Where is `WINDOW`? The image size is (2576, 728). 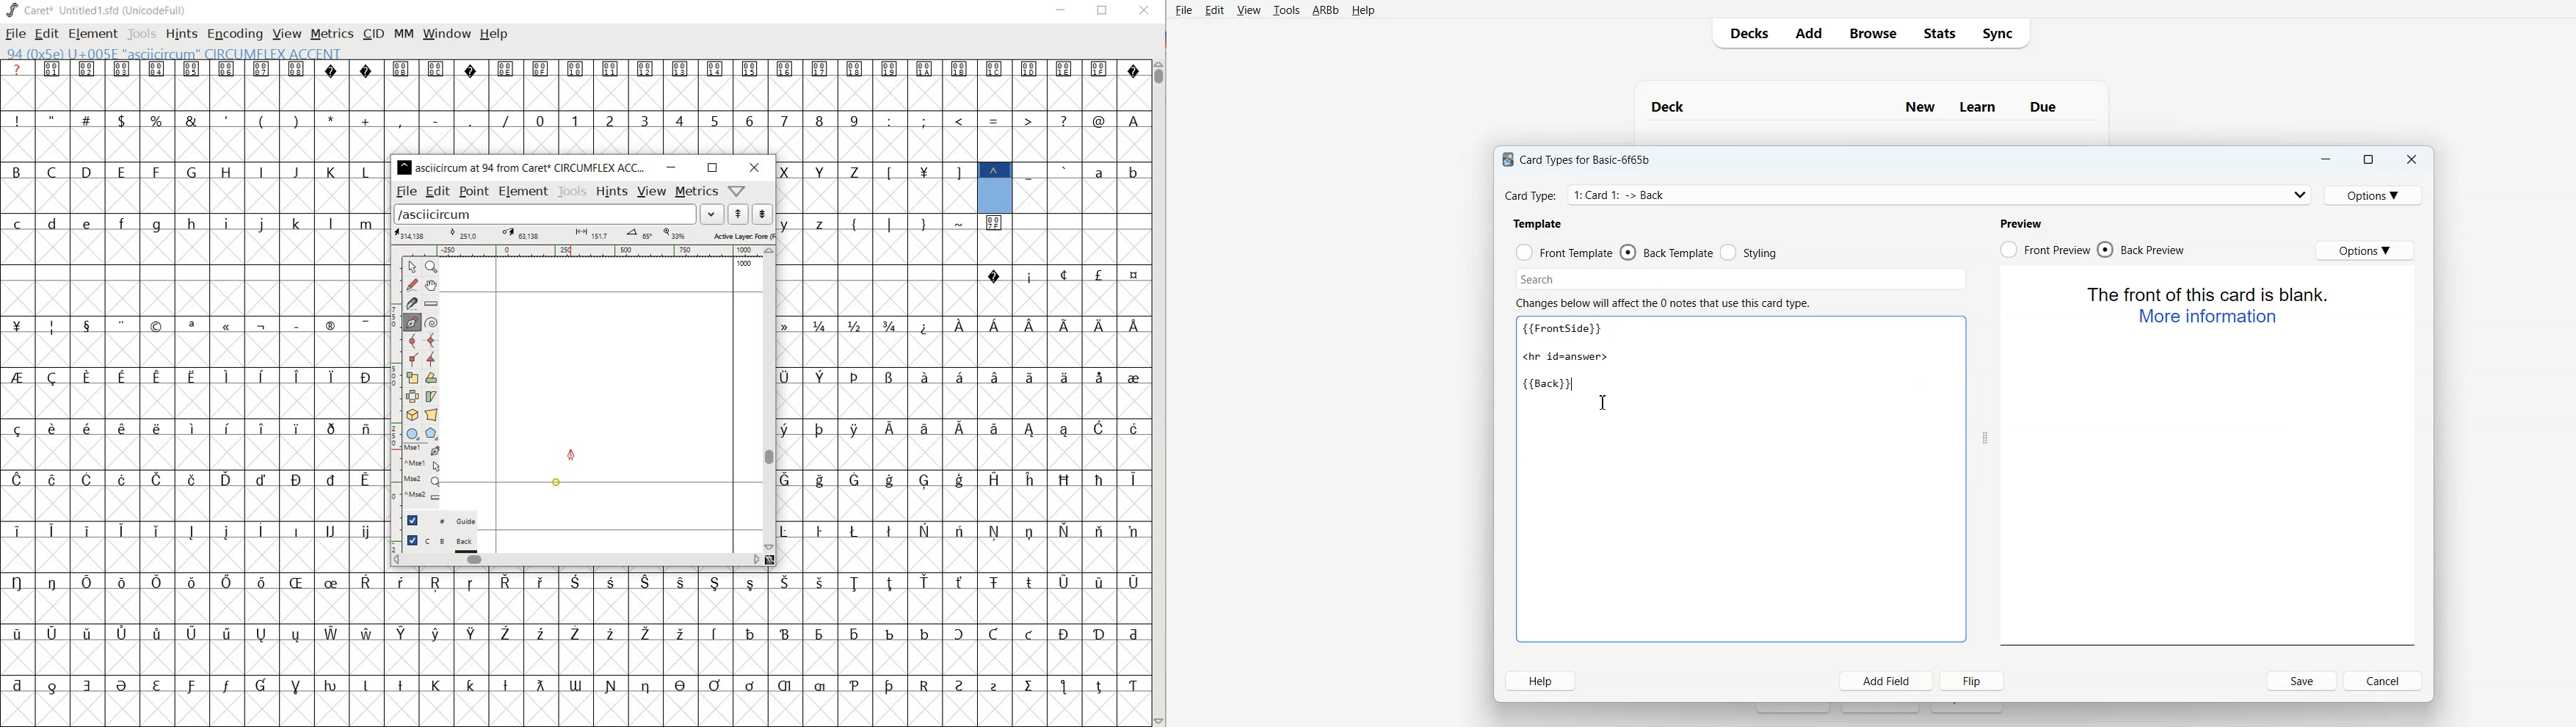 WINDOW is located at coordinates (445, 33).